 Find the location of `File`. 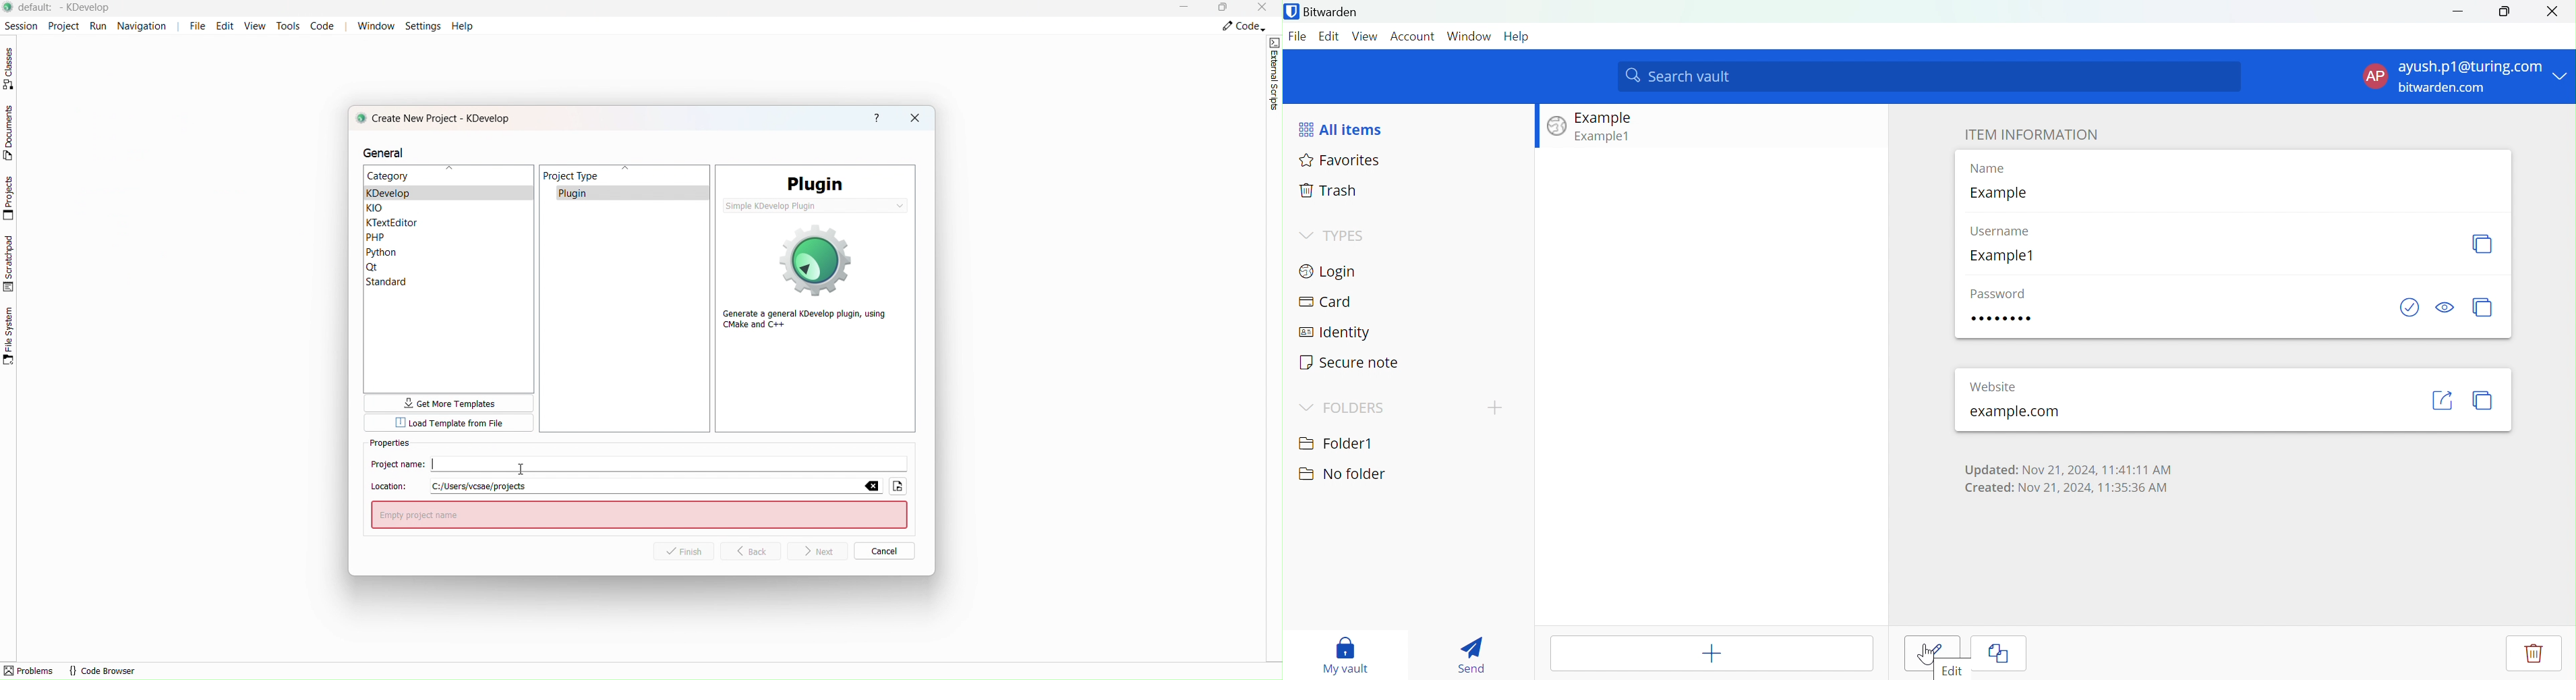

File is located at coordinates (1299, 36).